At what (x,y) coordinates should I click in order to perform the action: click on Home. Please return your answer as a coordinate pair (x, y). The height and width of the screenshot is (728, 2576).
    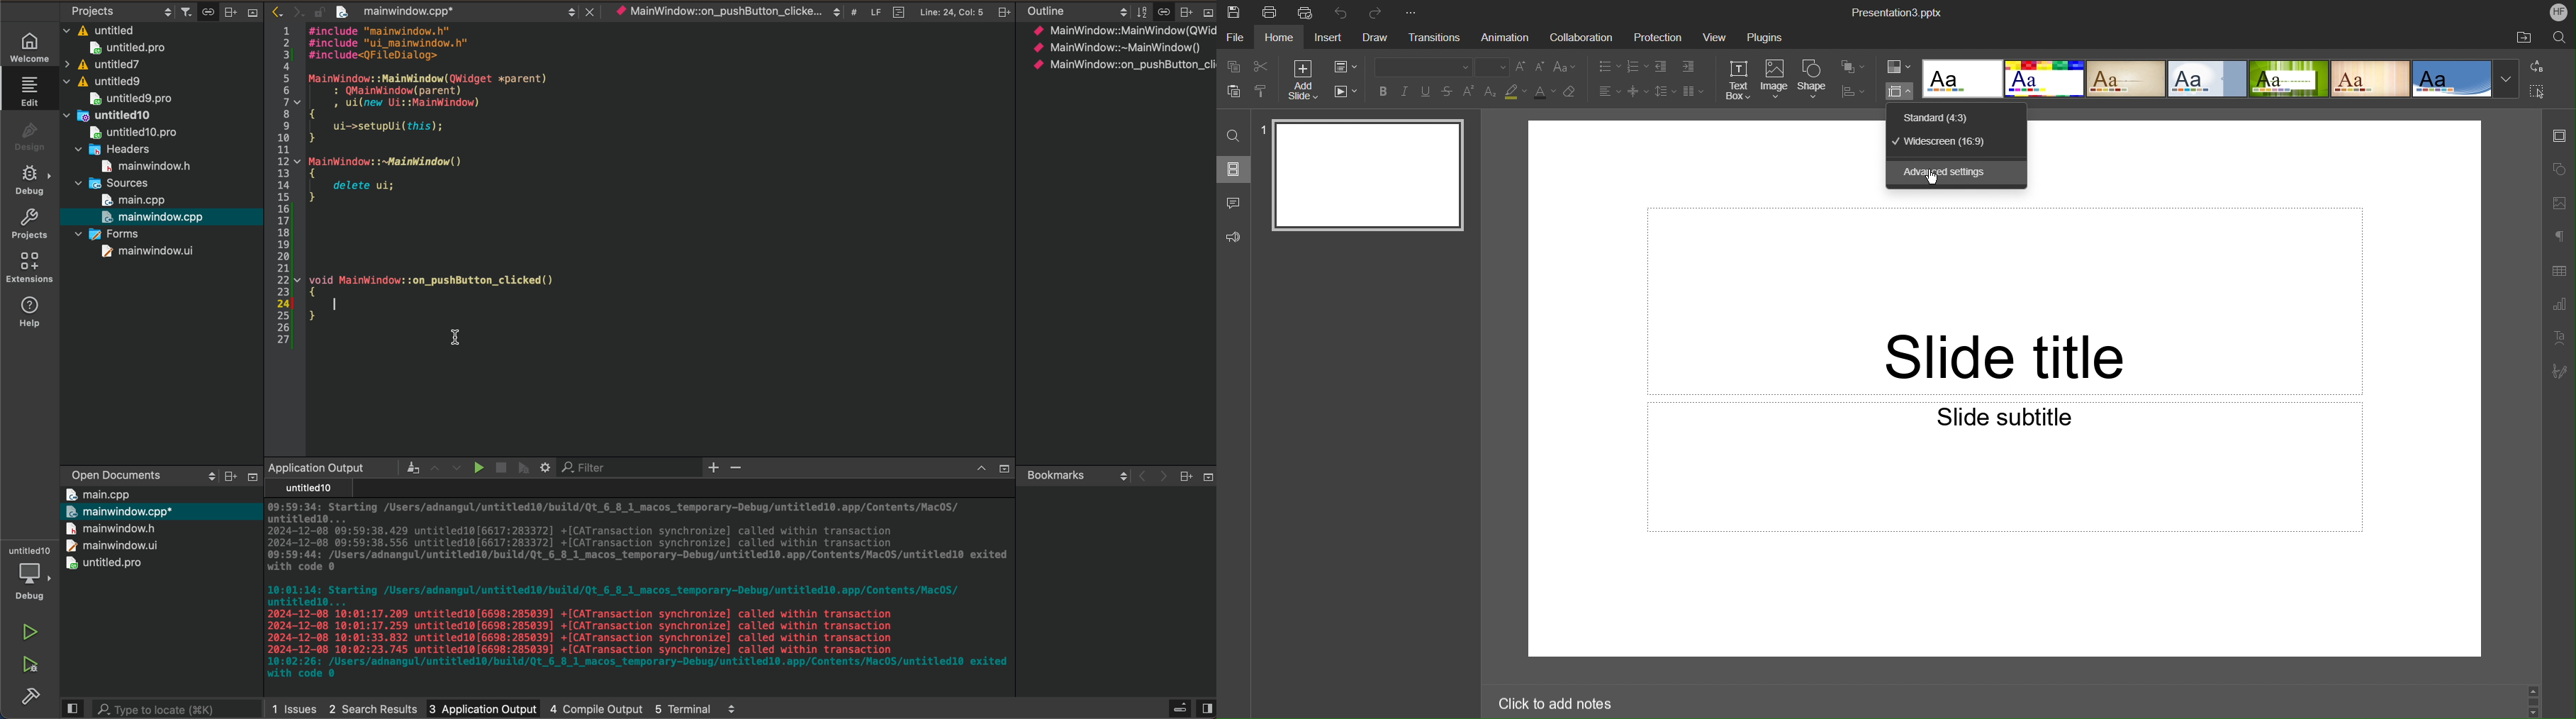
    Looking at the image, I should click on (1280, 38).